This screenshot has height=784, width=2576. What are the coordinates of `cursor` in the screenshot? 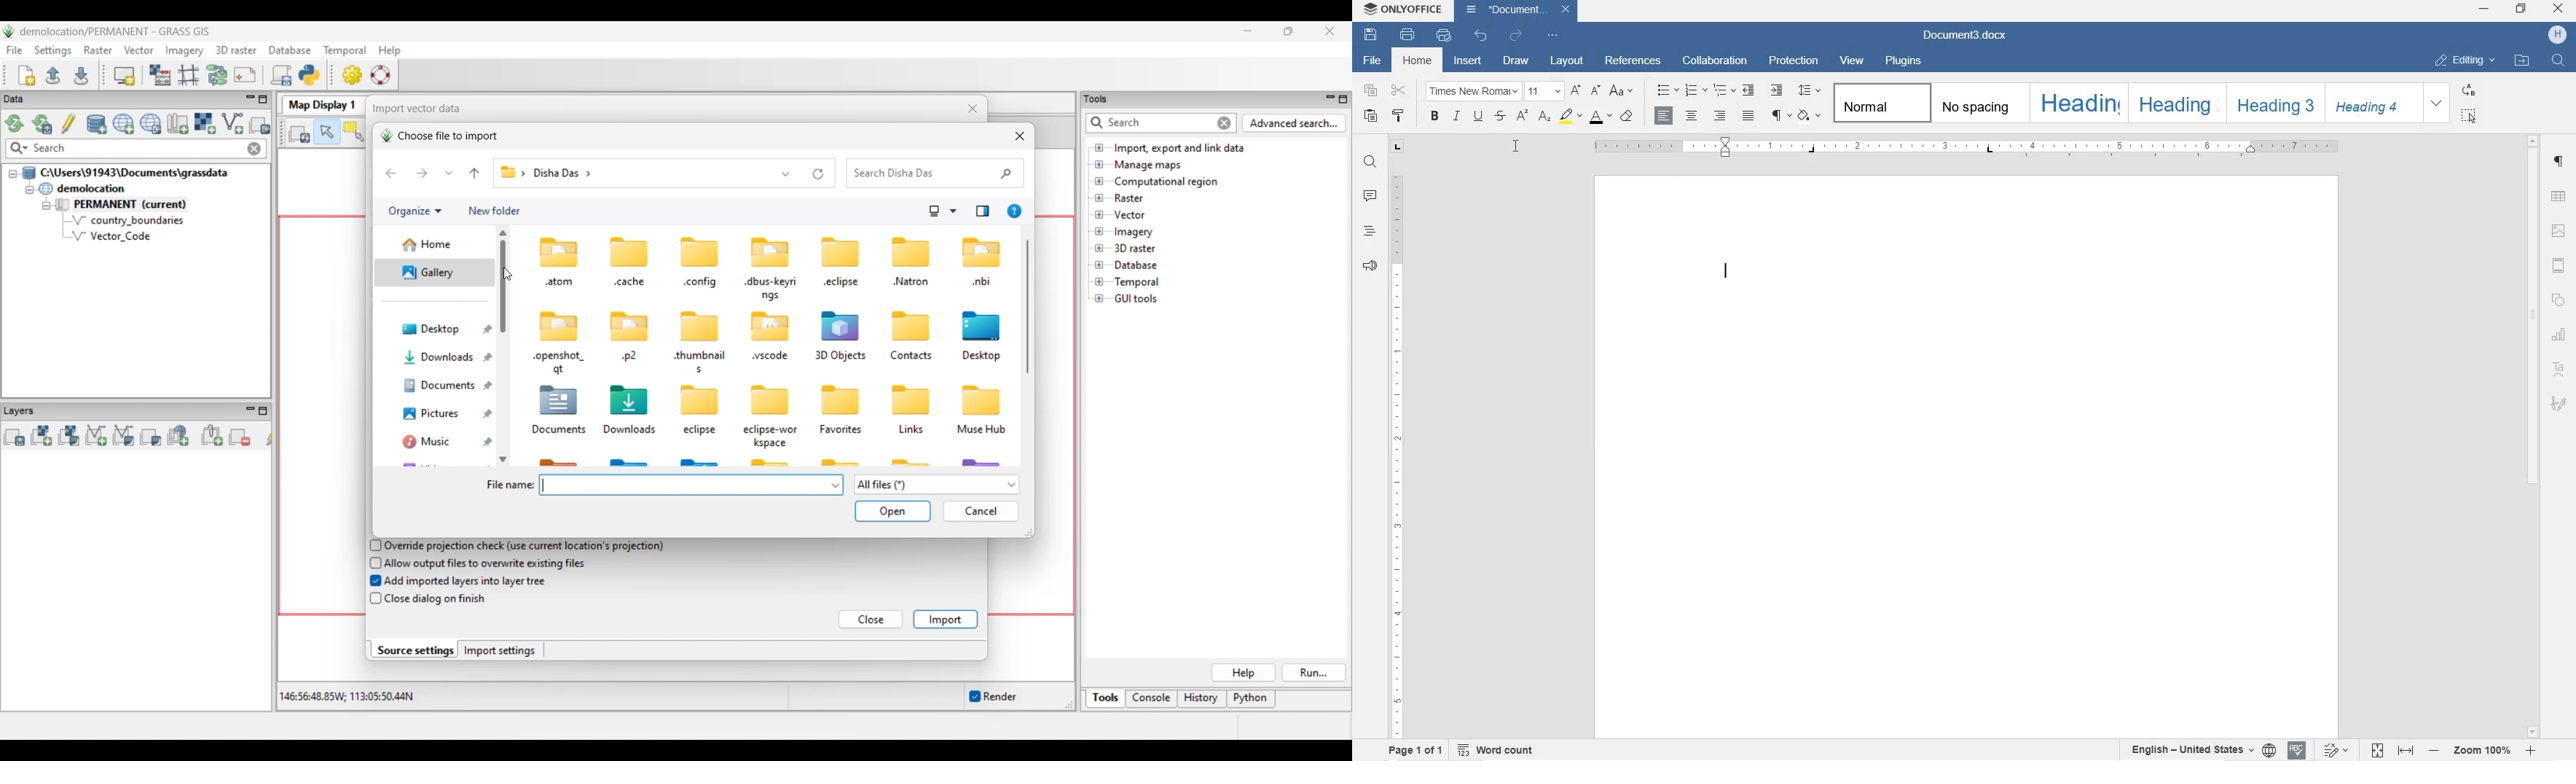 It's located at (1516, 147).